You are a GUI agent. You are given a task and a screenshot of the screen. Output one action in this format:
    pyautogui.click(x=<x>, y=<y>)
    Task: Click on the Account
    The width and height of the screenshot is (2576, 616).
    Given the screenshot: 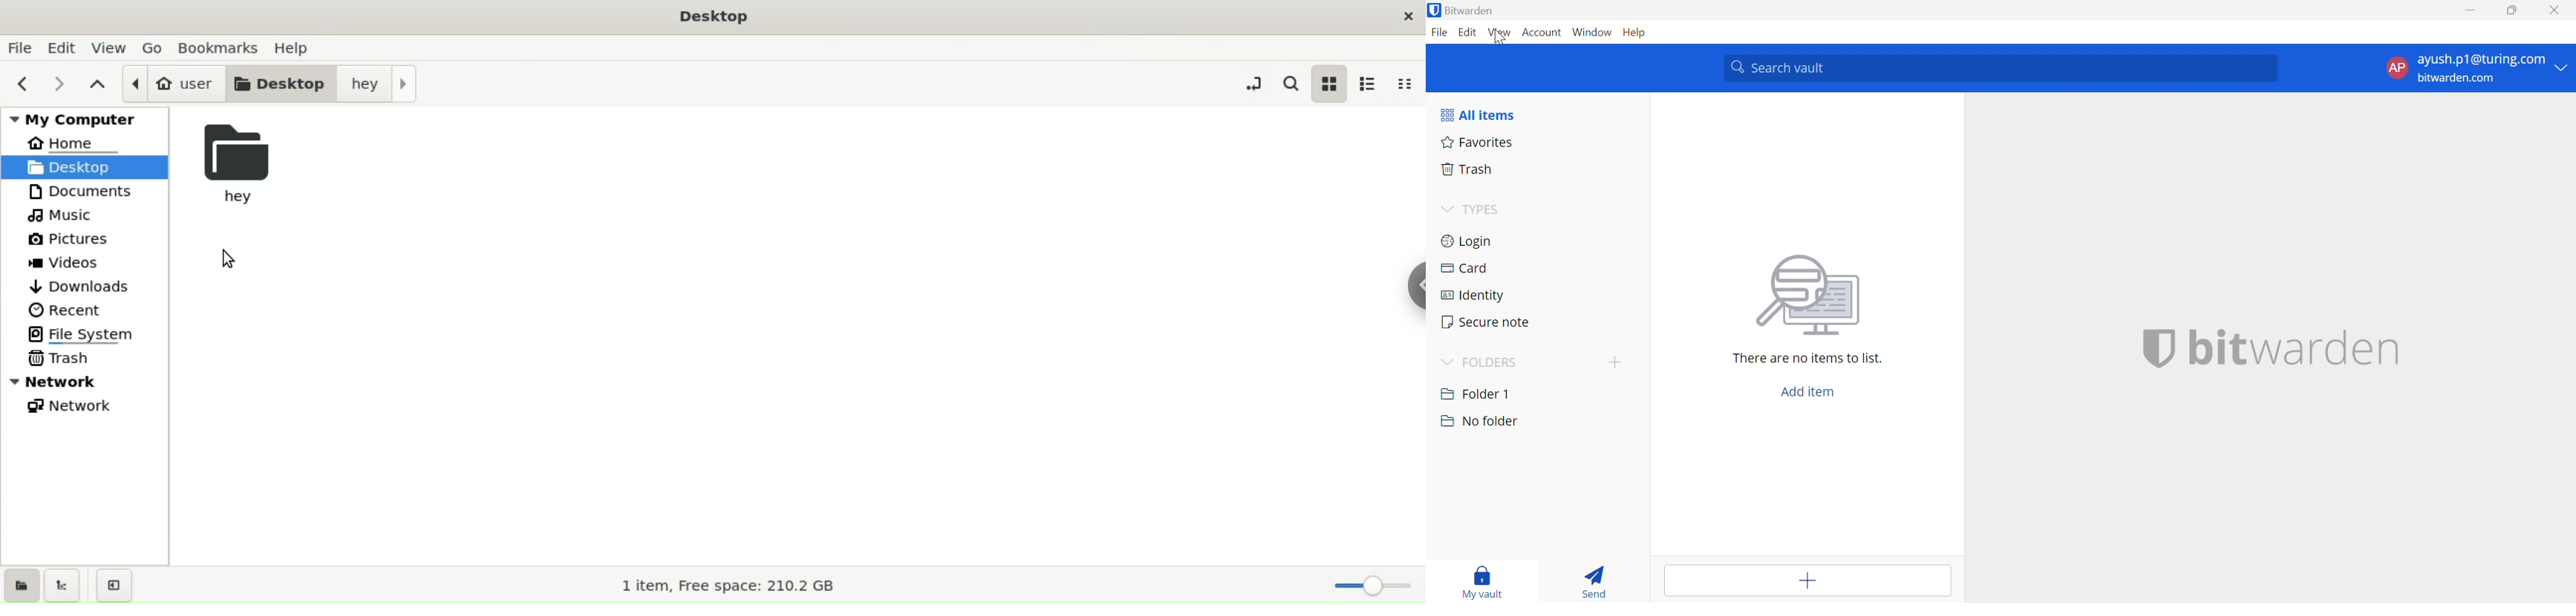 What is the action you would take?
    pyautogui.click(x=1541, y=32)
    